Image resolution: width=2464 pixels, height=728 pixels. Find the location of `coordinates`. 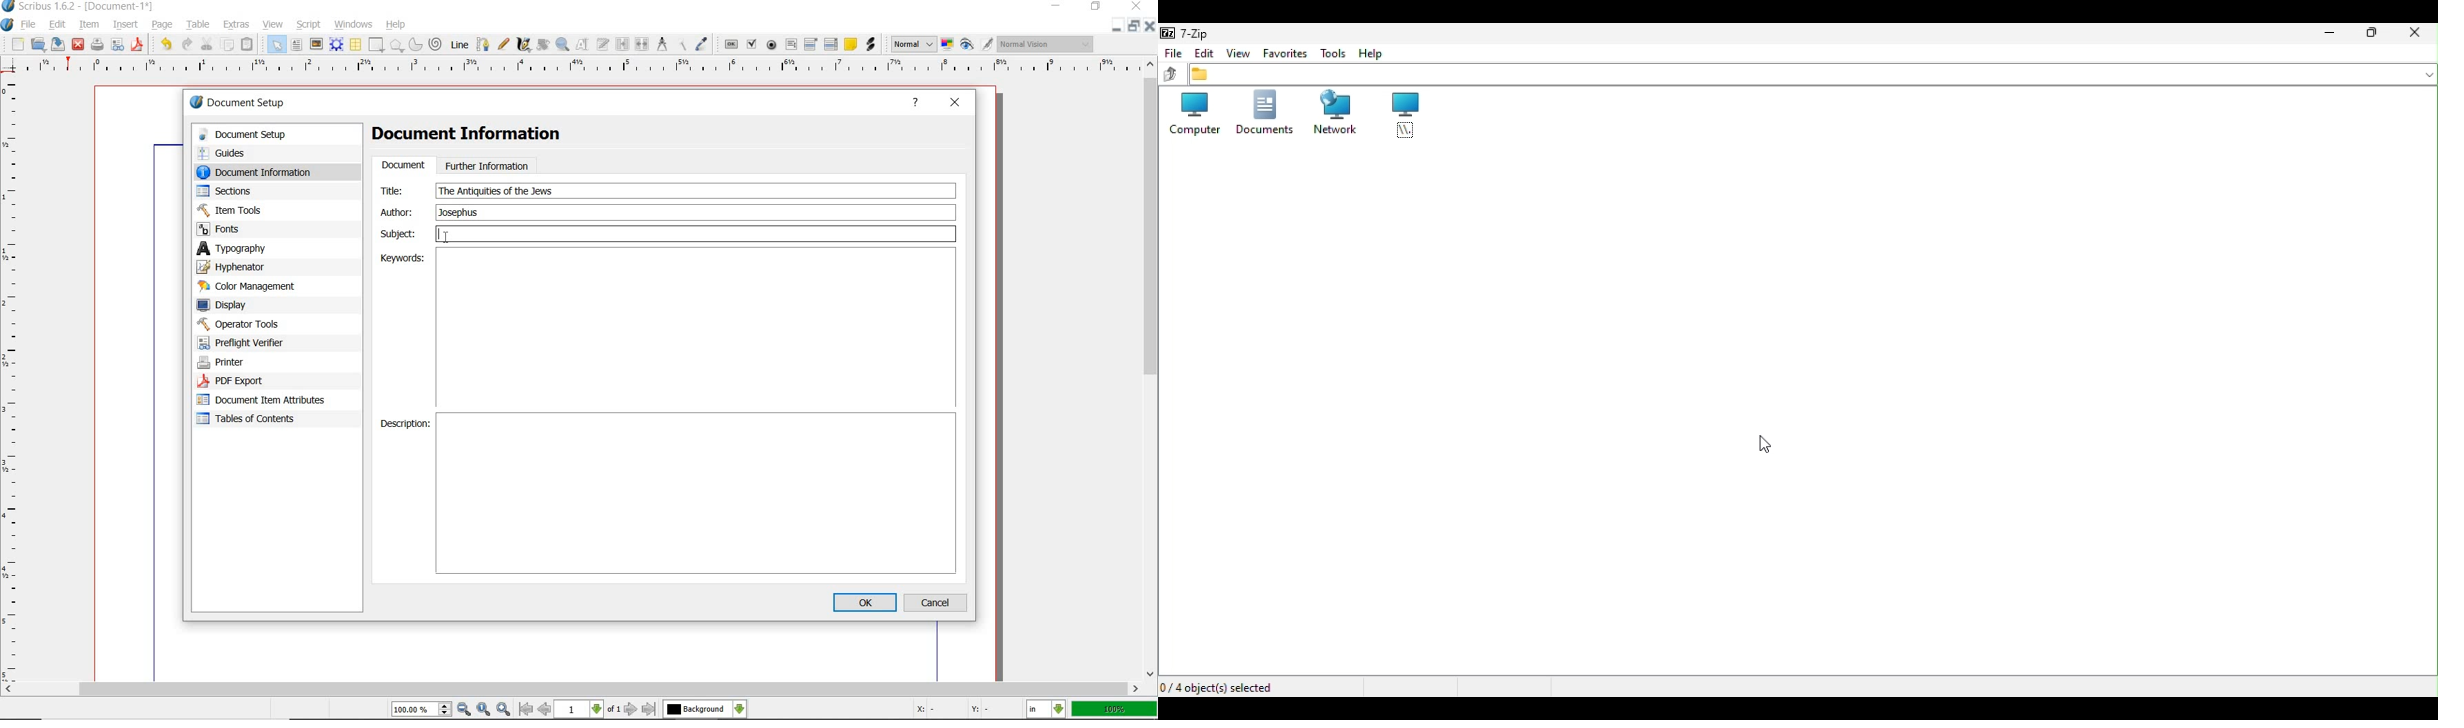

coordinates is located at coordinates (951, 710).